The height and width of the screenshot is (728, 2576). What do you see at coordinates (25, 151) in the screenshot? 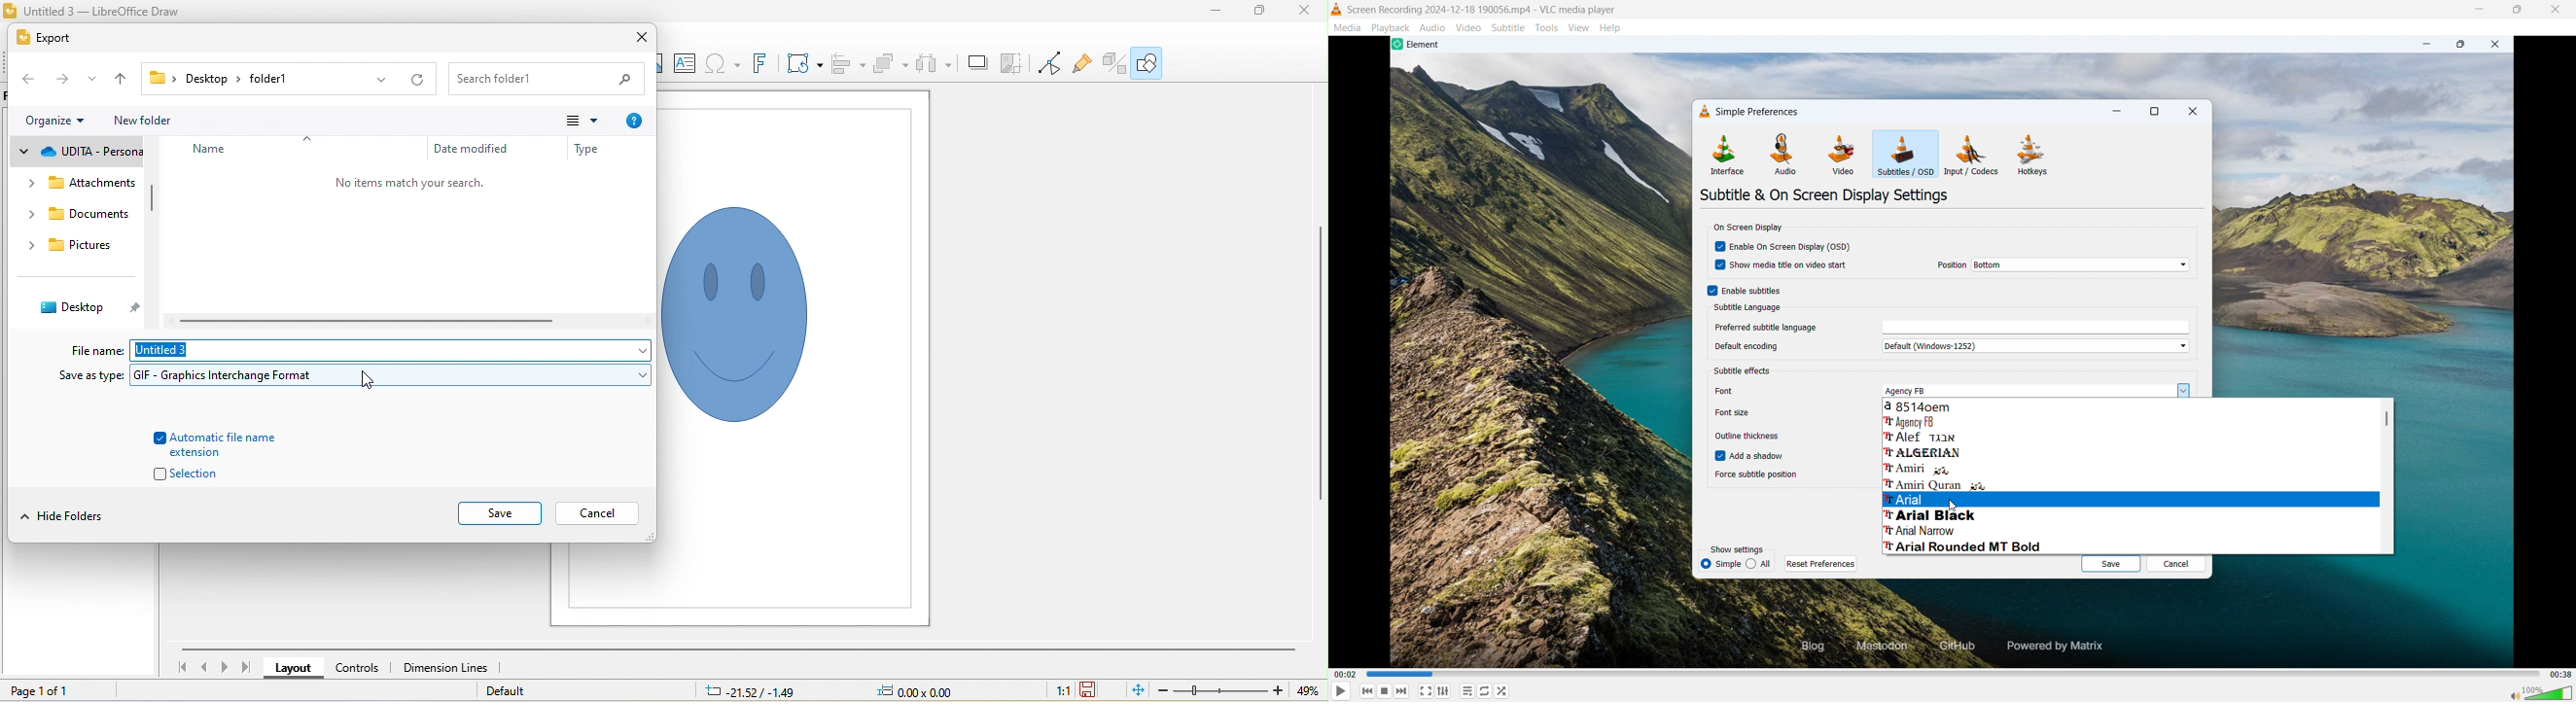
I see `drop down` at bounding box center [25, 151].